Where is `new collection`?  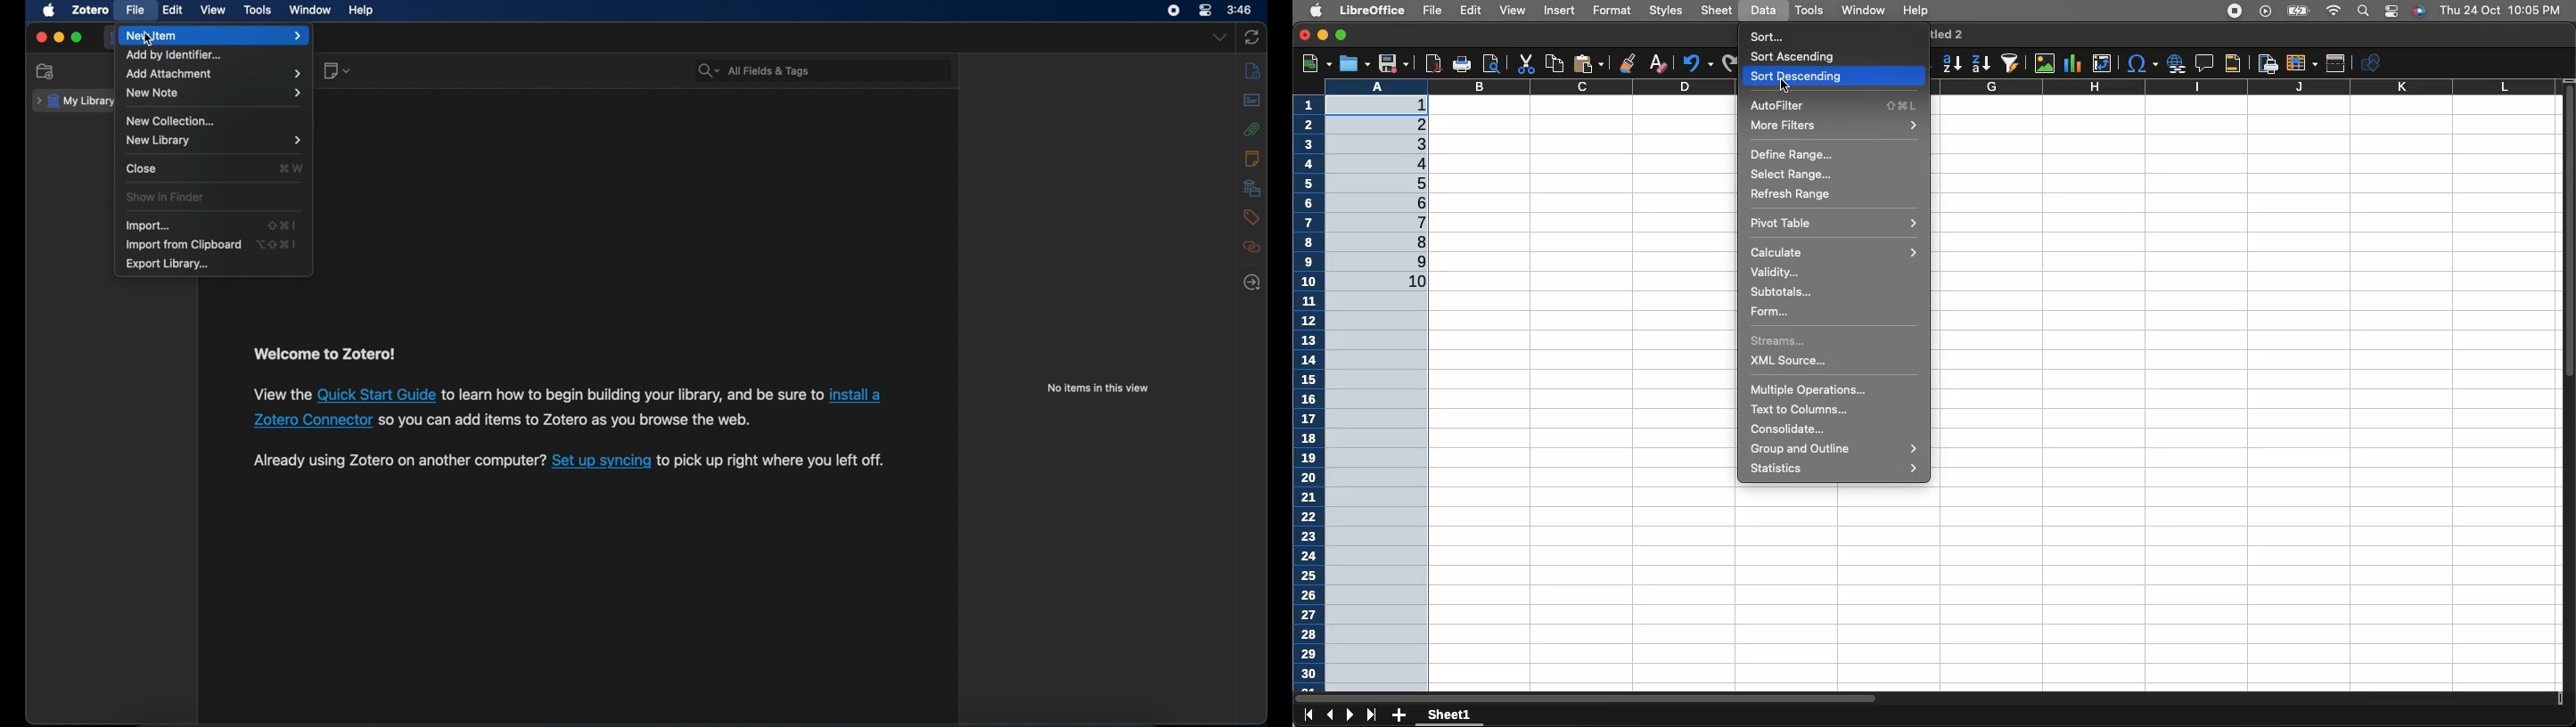 new collection is located at coordinates (173, 120).